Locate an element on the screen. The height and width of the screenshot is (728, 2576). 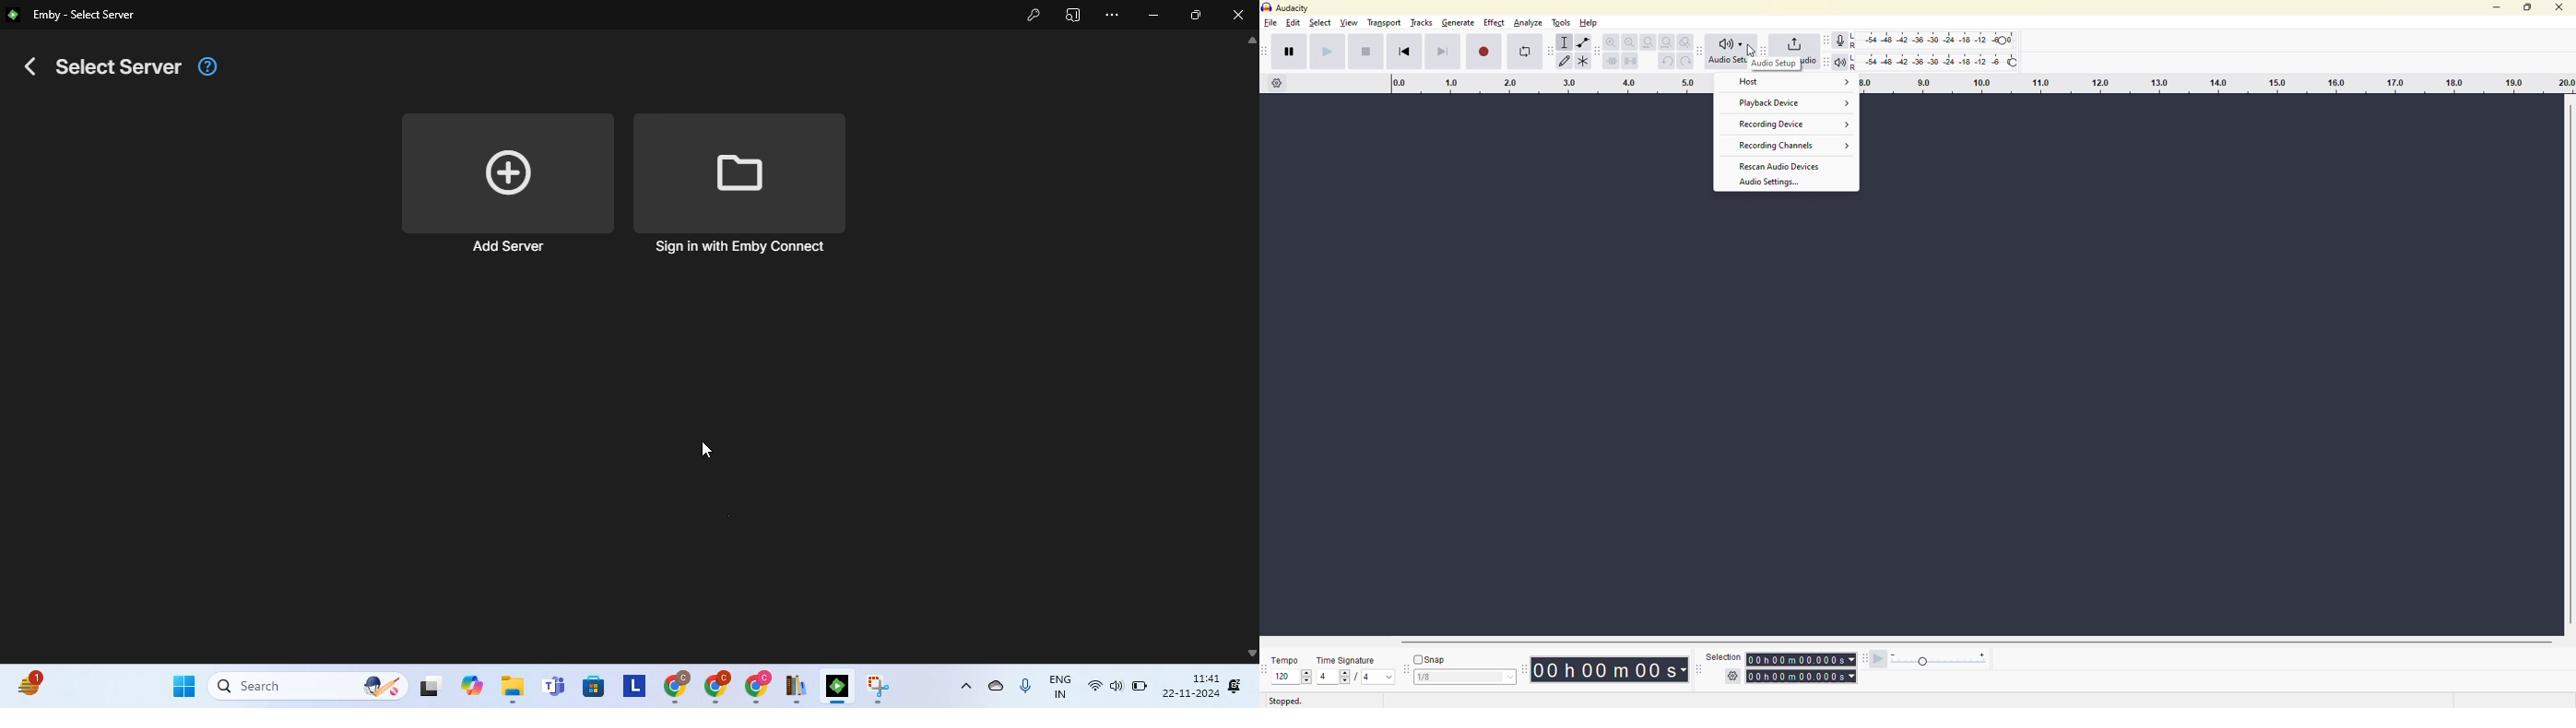
Emby - select server is located at coordinates (85, 17).